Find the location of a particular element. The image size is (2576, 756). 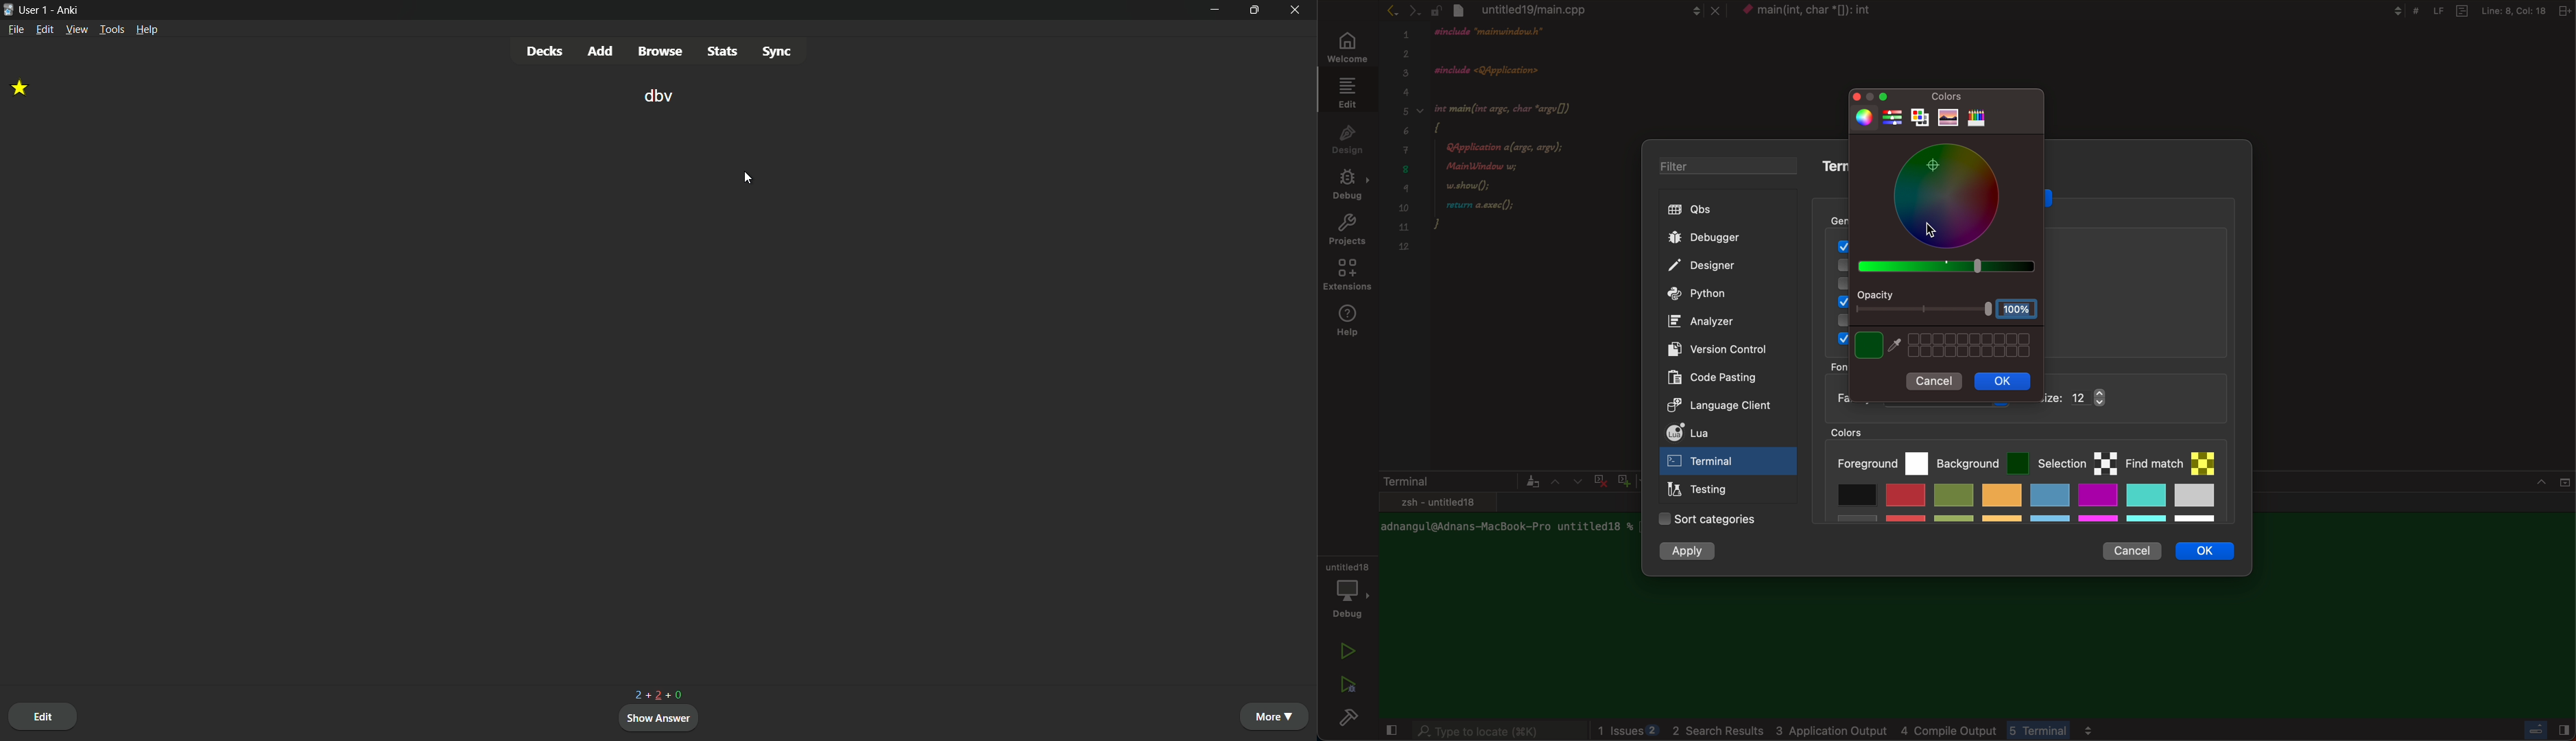

on mouse down is located at coordinates (1729, 463).